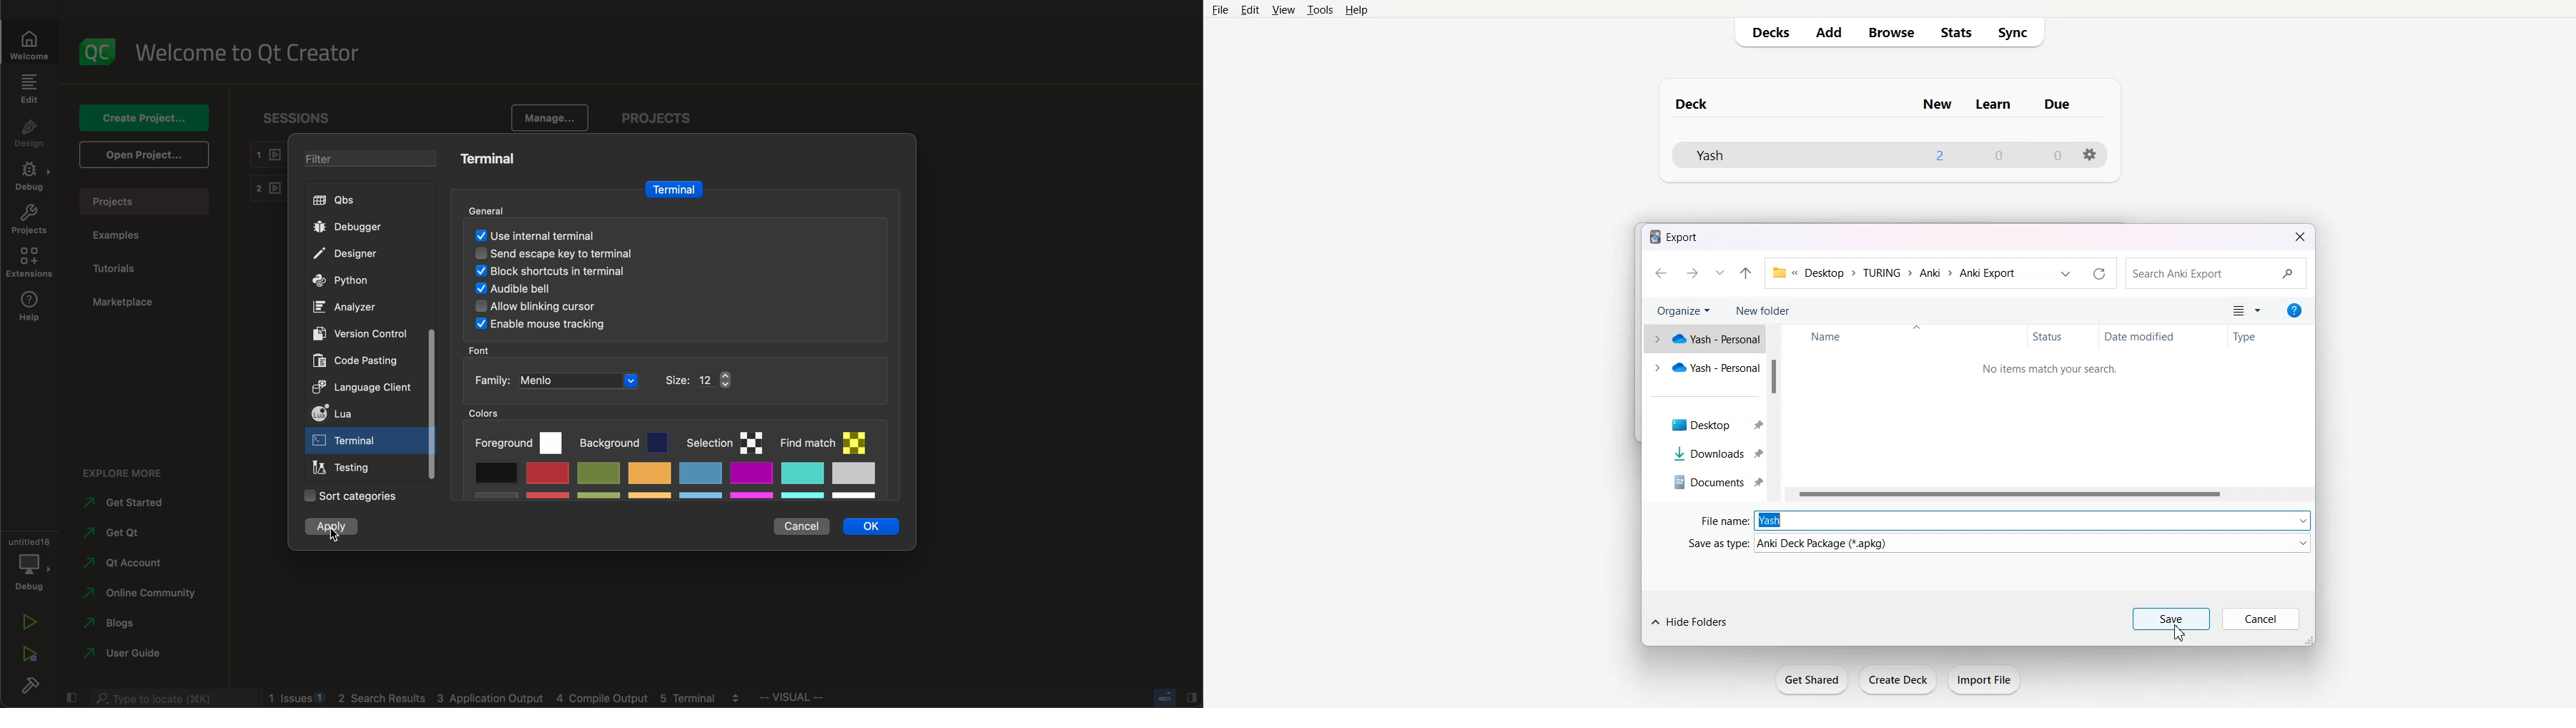  Describe the element at coordinates (2050, 494) in the screenshot. I see `Horizontal Scroll bar` at that location.